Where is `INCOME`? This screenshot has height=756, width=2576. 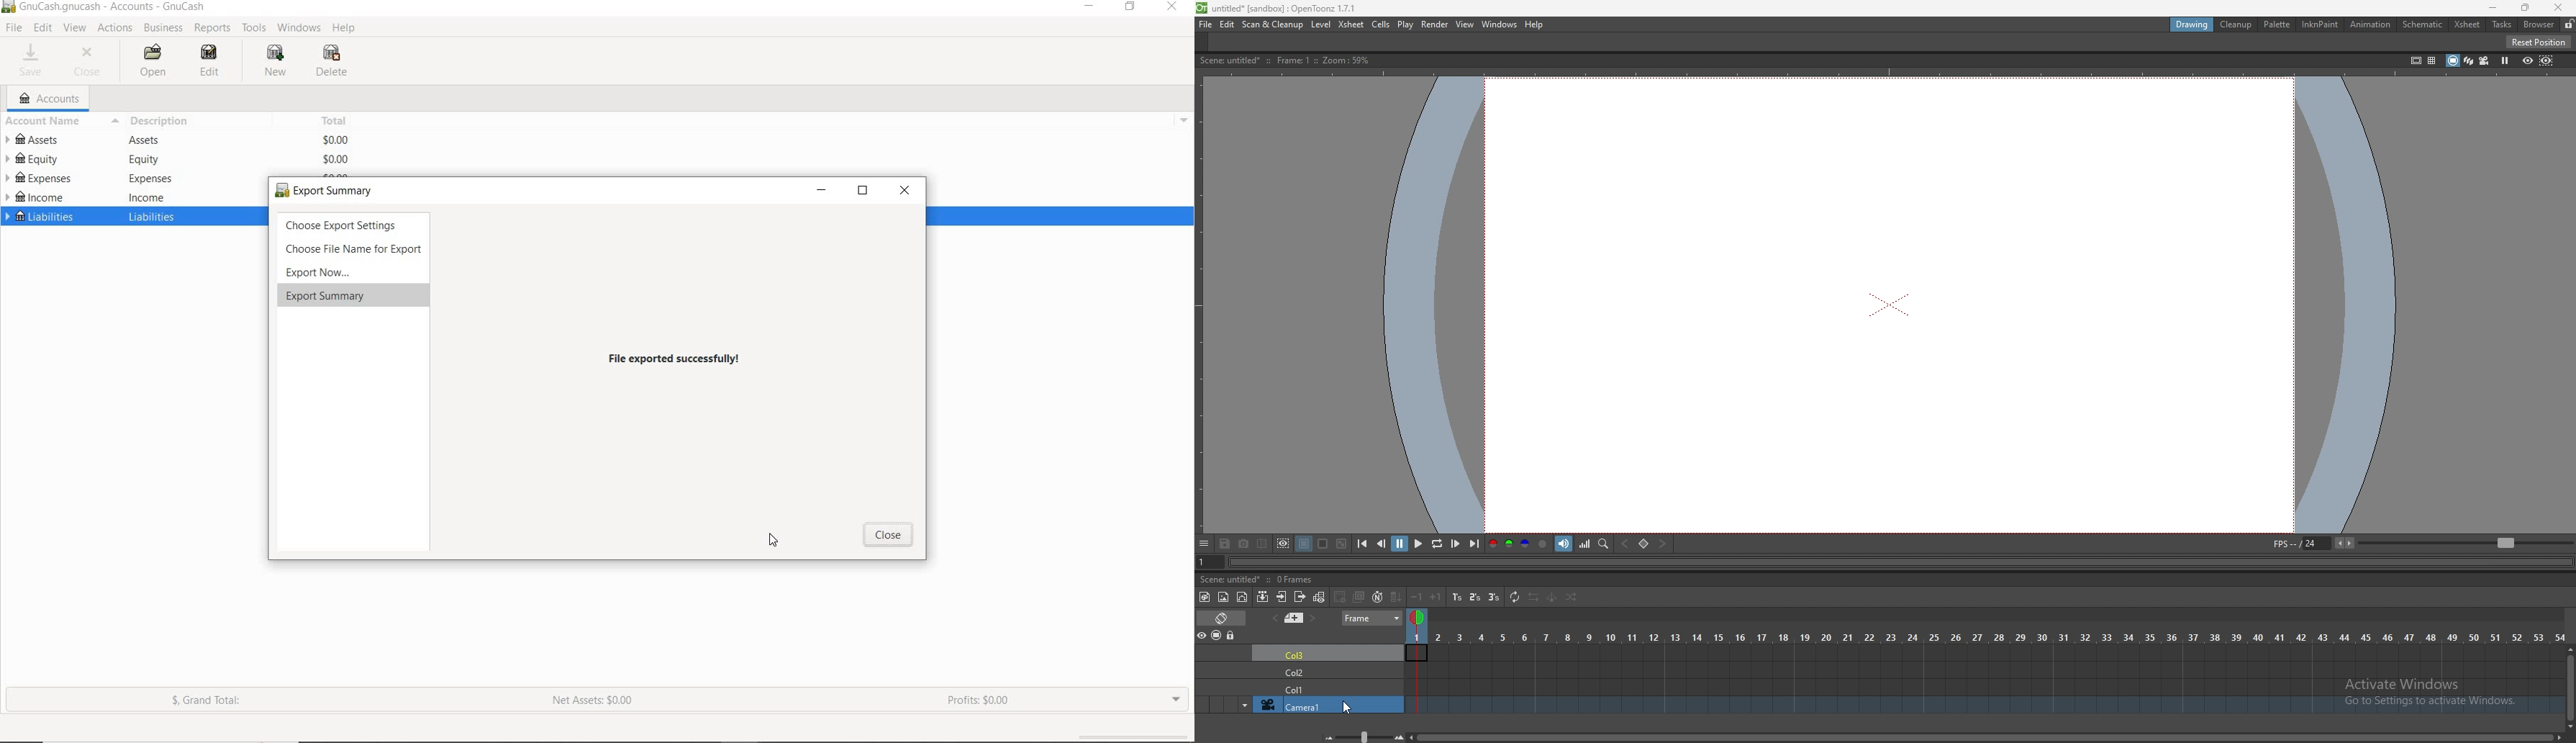 INCOME is located at coordinates (38, 197).